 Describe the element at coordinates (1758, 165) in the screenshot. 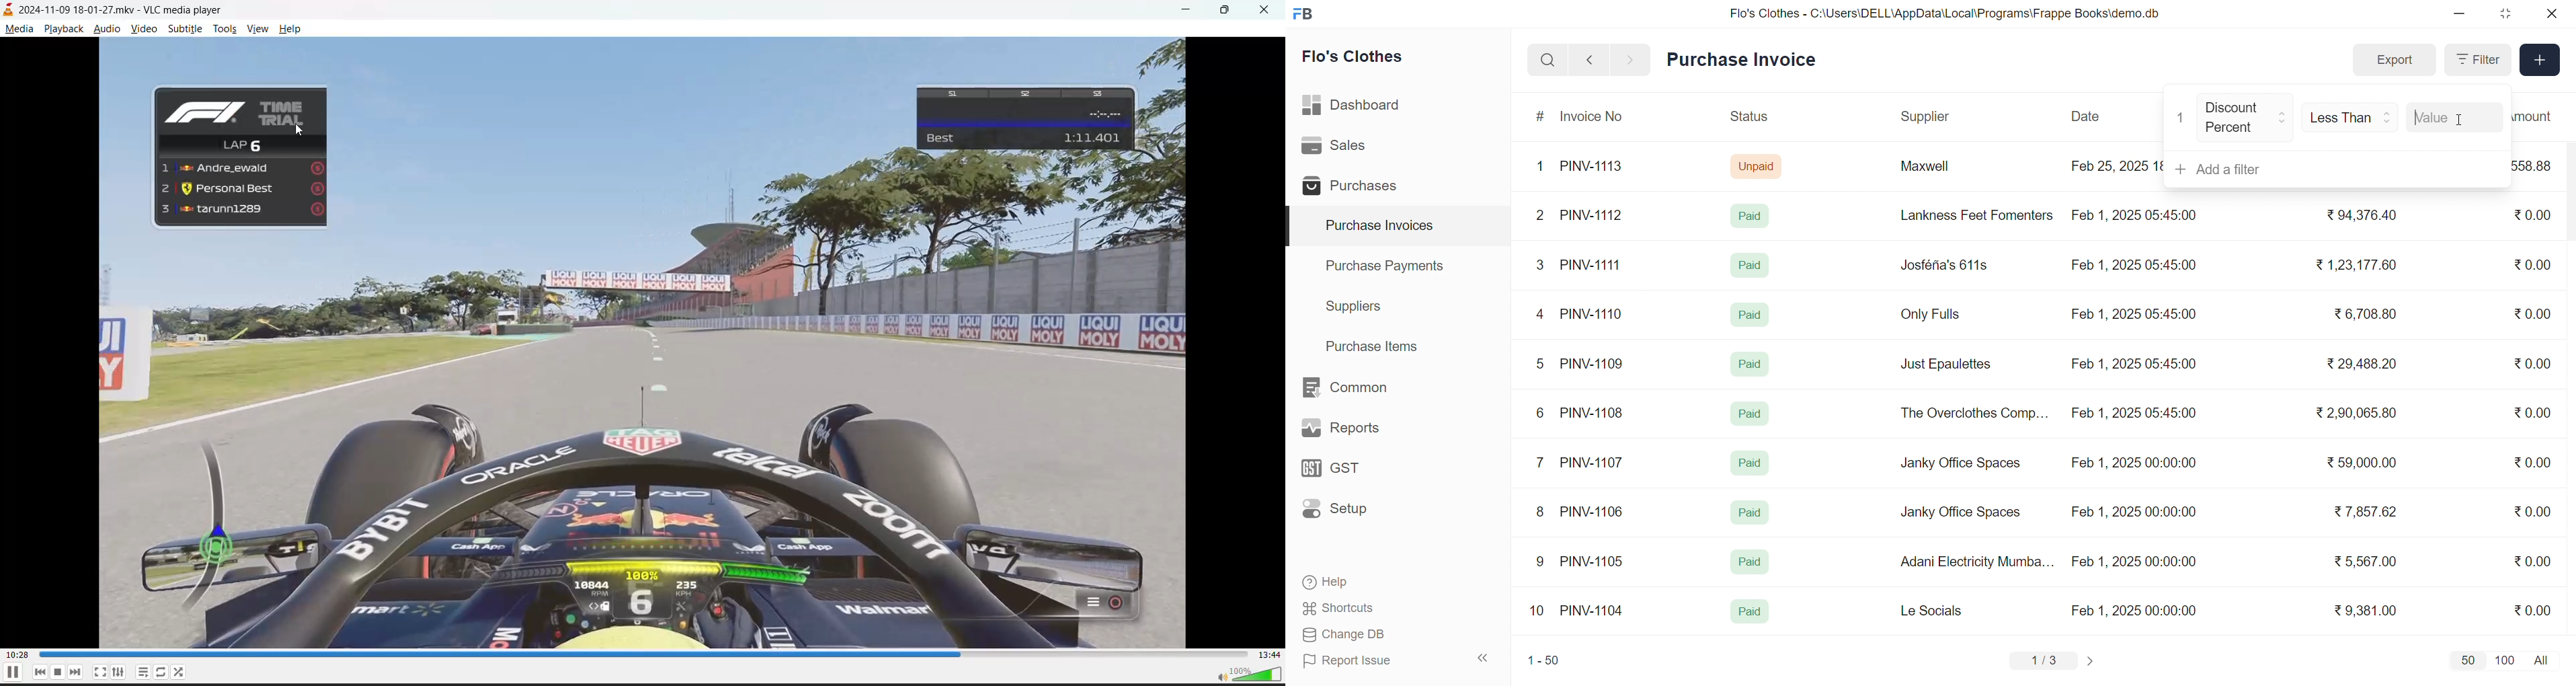

I see `Unpaid` at that location.